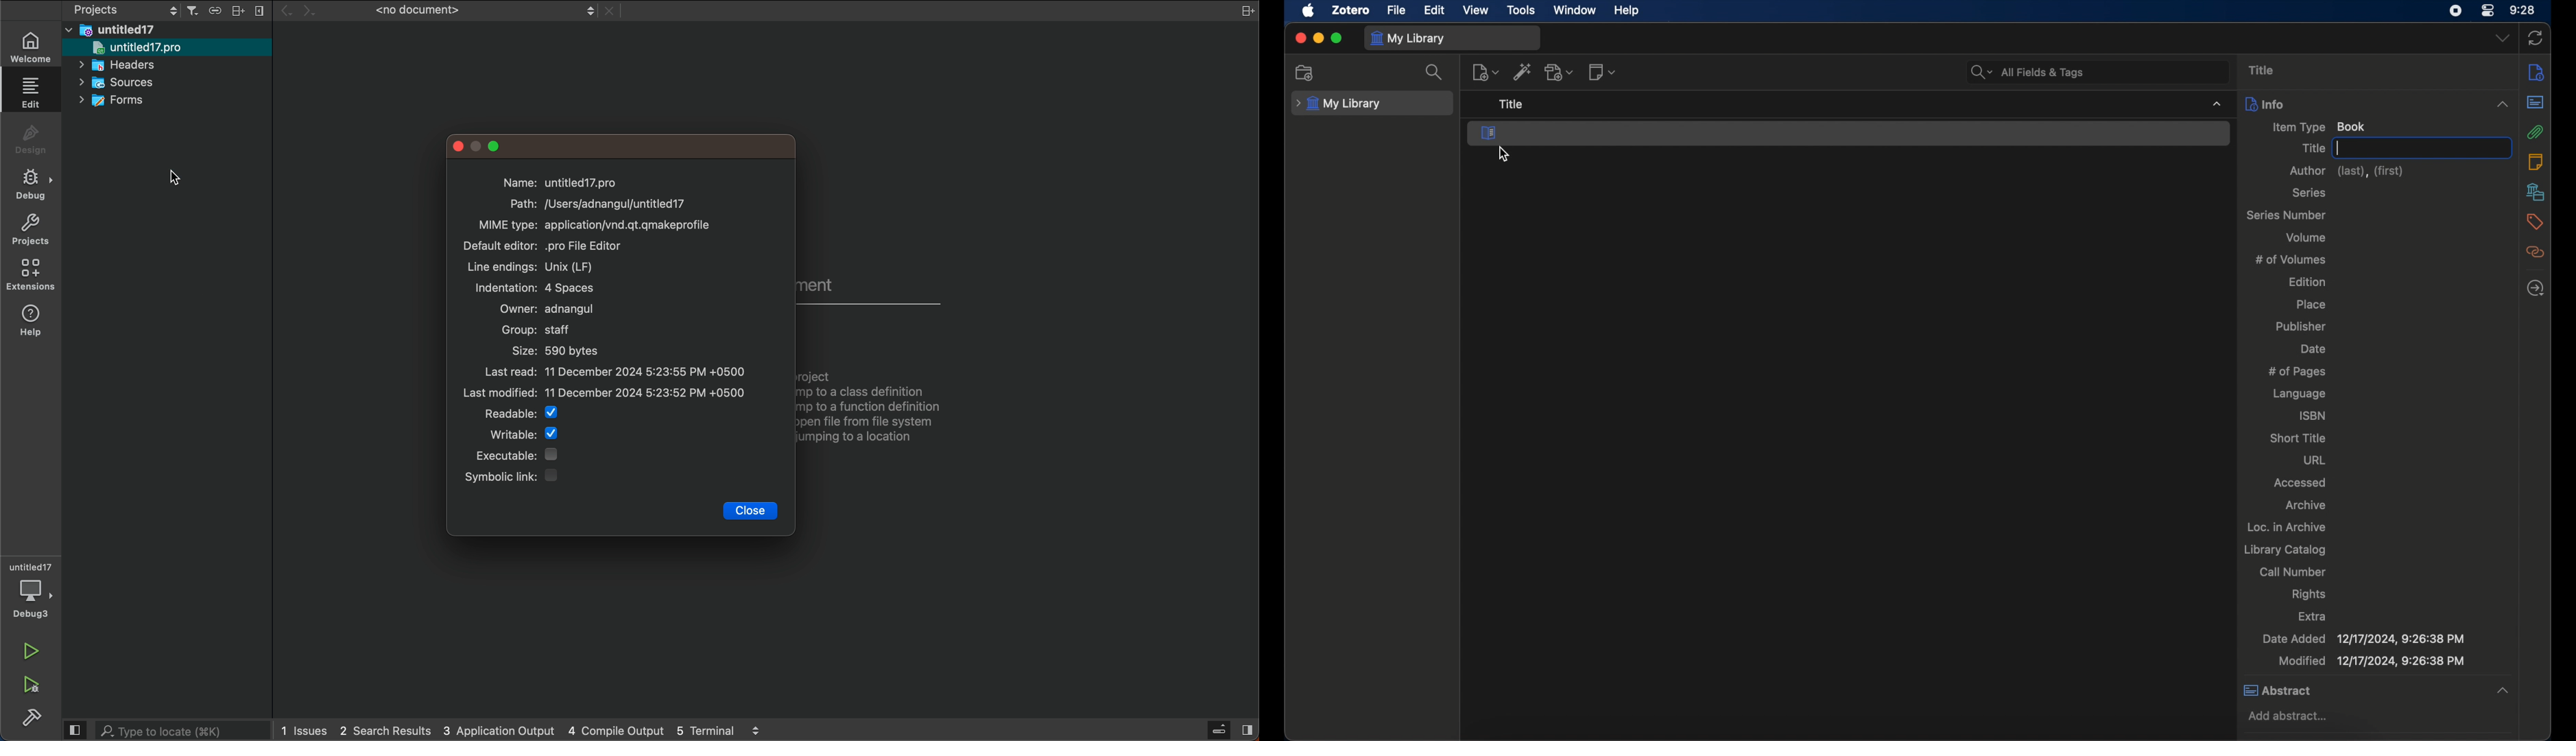 This screenshot has height=756, width=2576. What do you see at coordinates (1522, 71) in the screenshot?
I see `add item by identifier` at bounding box center [1522, 71].